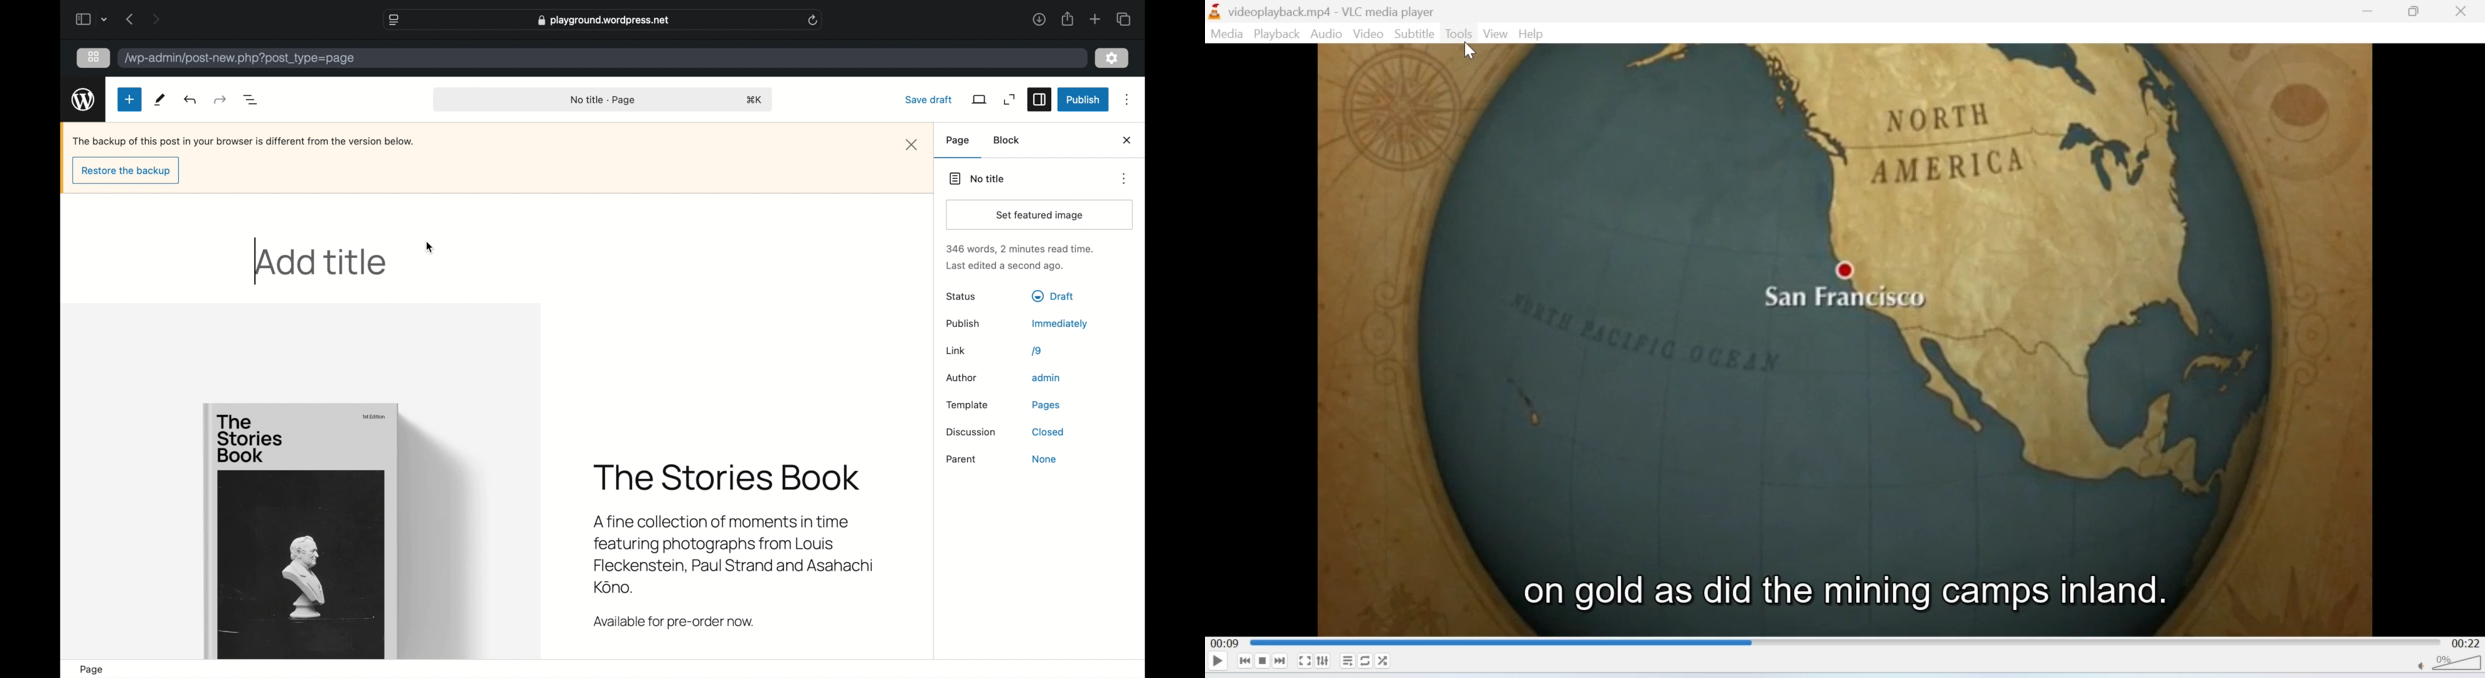  What do you see at coordinates (1047, 378) in the screenshot?
I see `admin` at bounding box center [1047, 378].